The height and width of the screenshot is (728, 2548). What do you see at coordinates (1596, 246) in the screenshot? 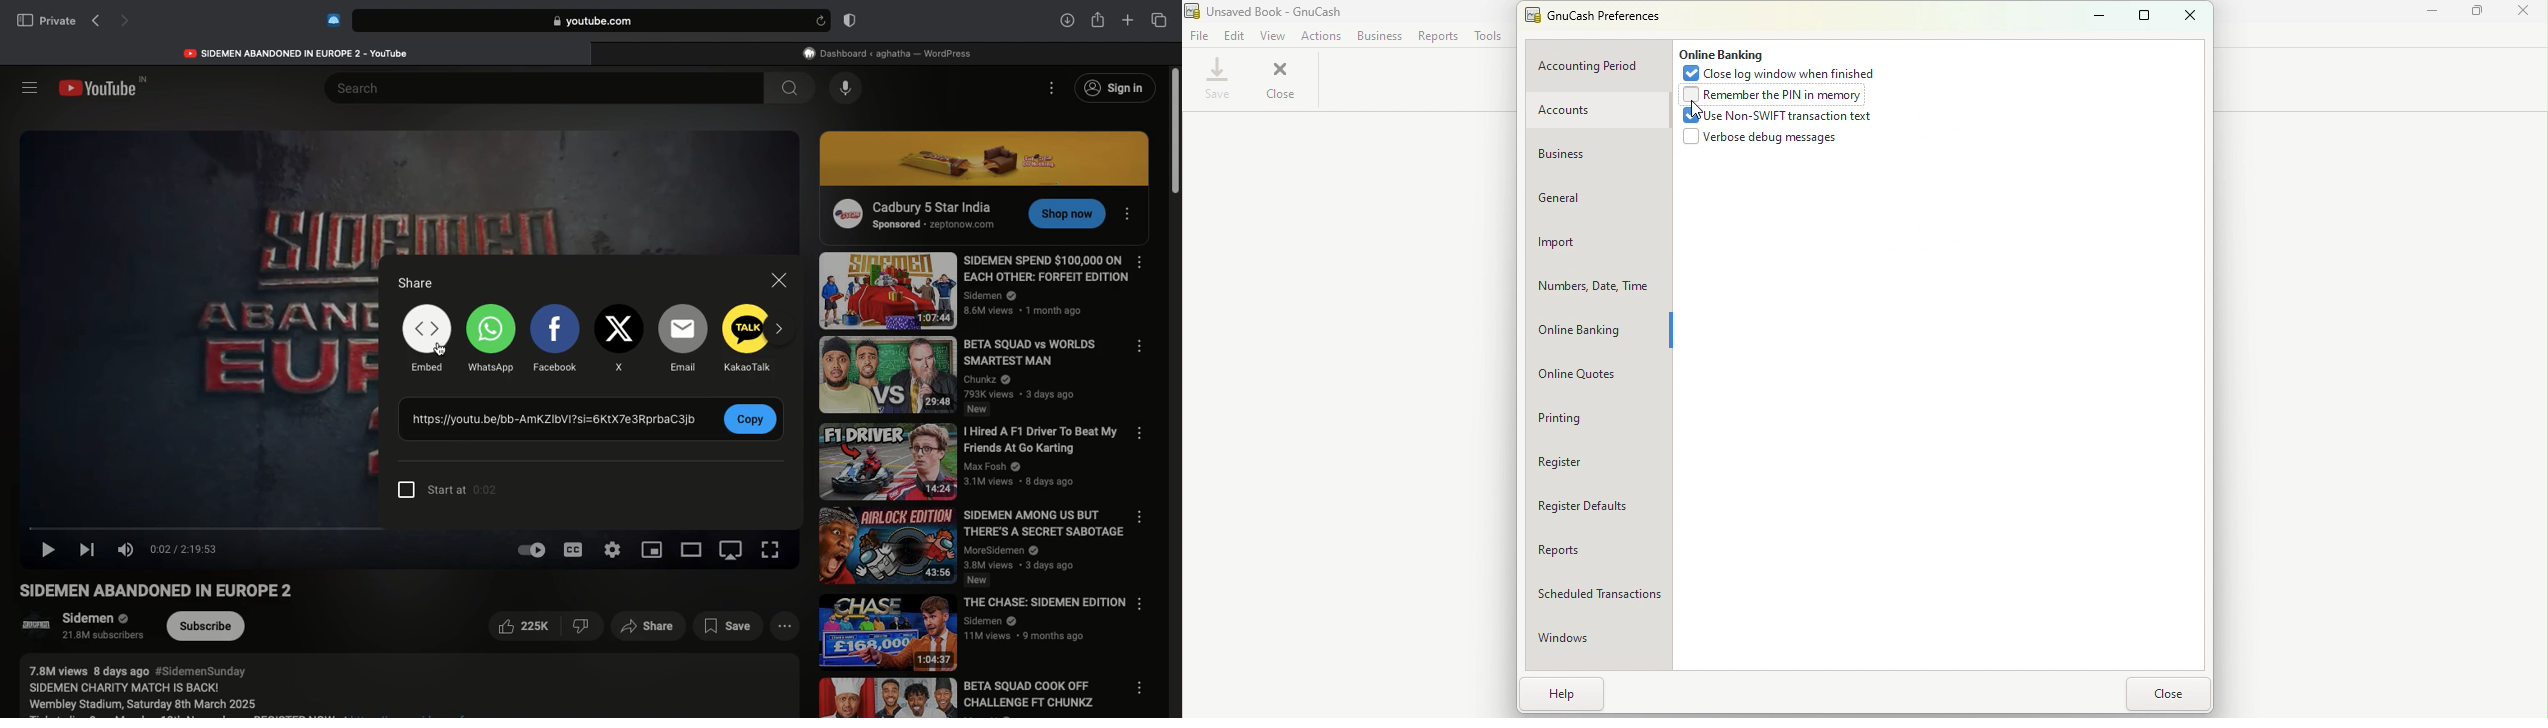
I see `Import` at bounding box center [1596, 246].